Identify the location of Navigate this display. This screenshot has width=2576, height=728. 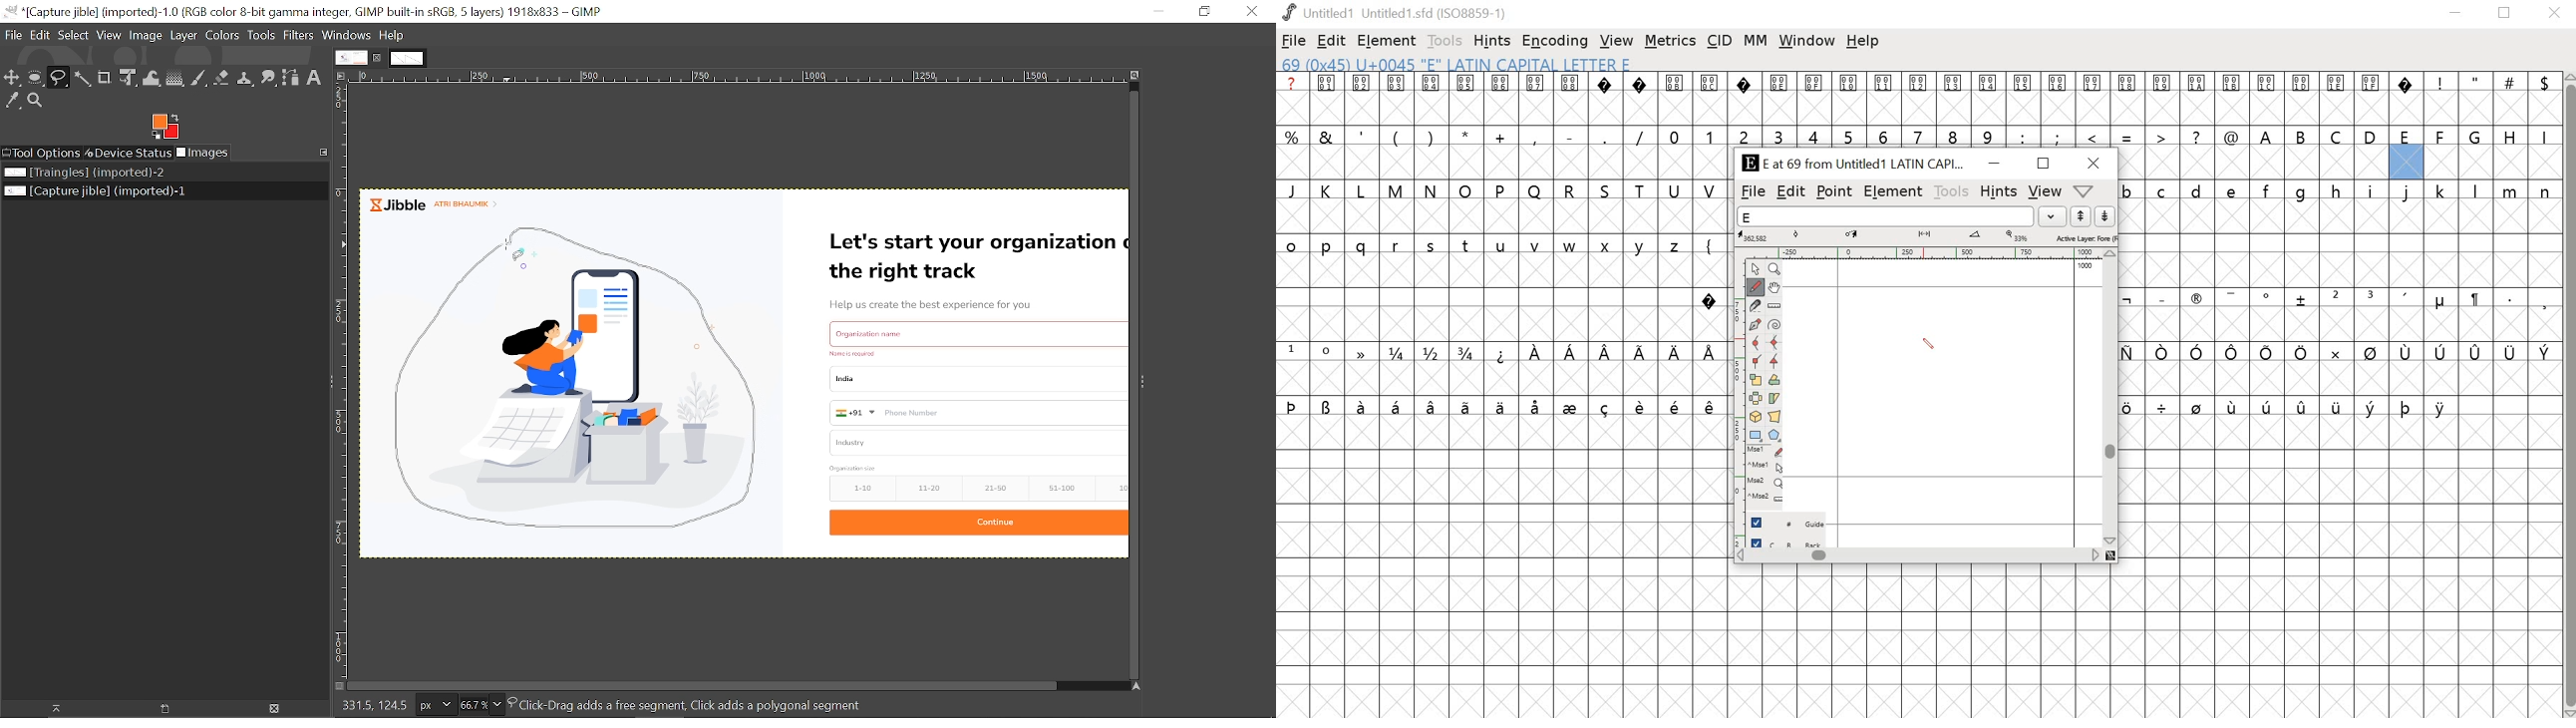
(1137, 686).